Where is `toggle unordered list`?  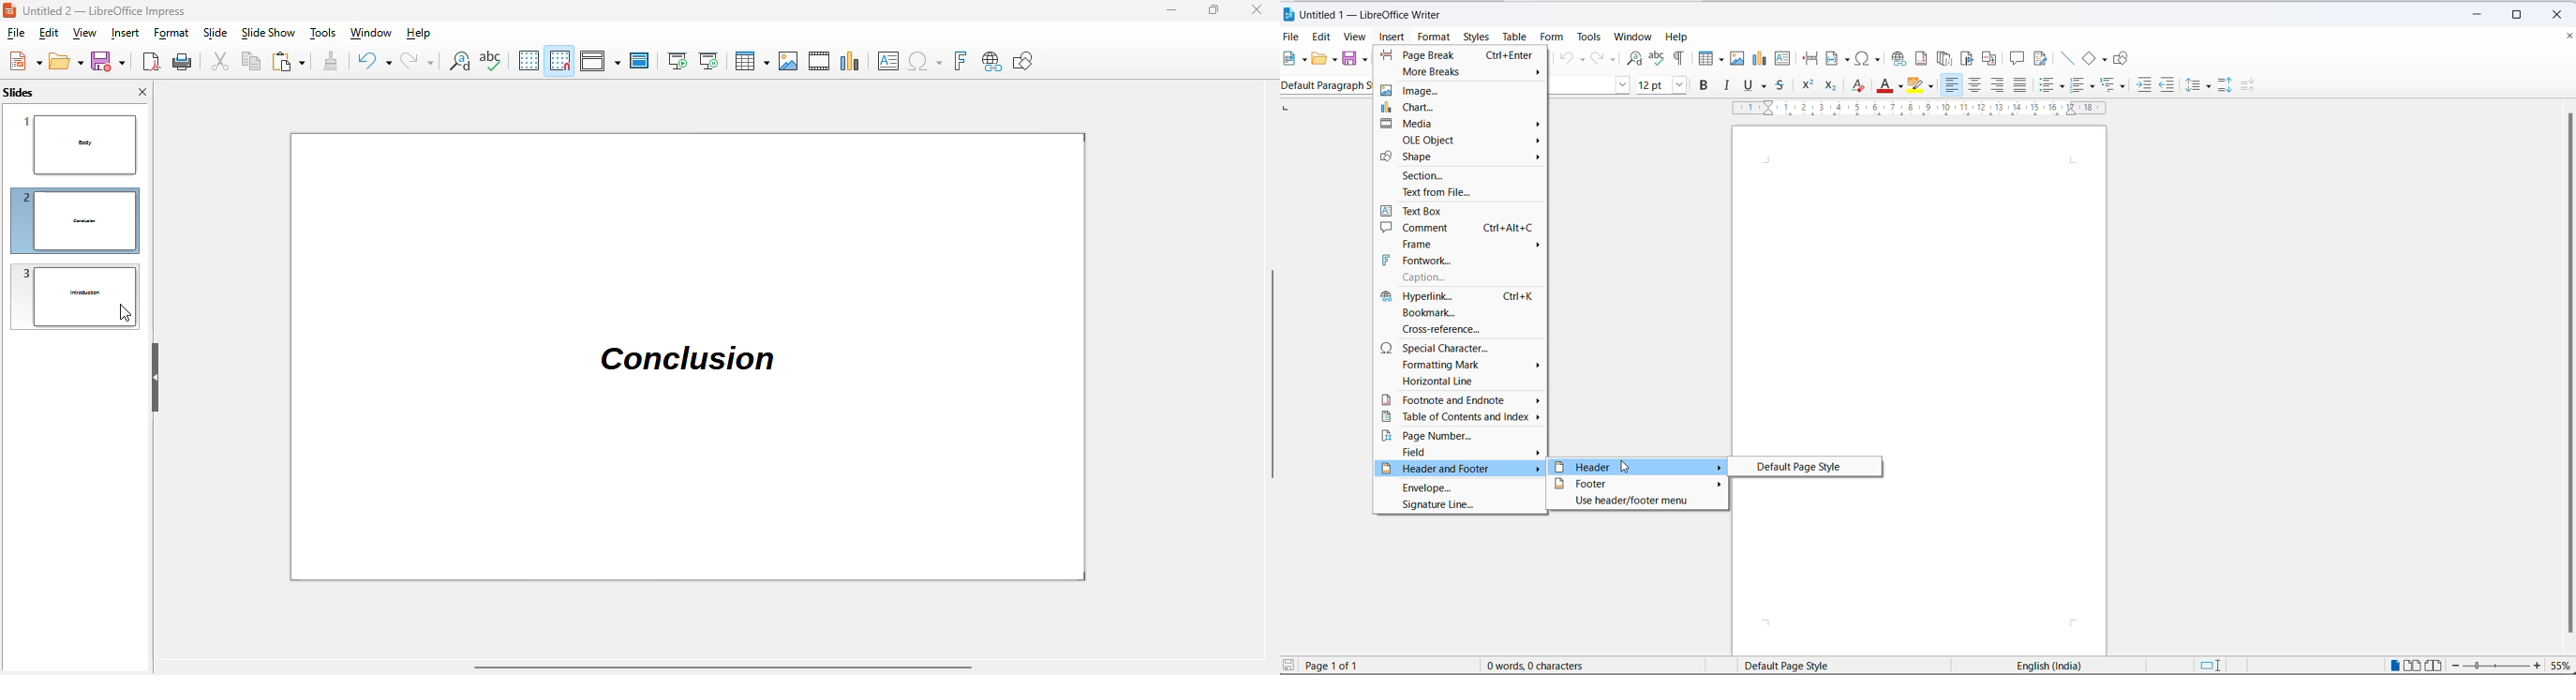
toggle unordered list is located at coordinates (2048, 86).